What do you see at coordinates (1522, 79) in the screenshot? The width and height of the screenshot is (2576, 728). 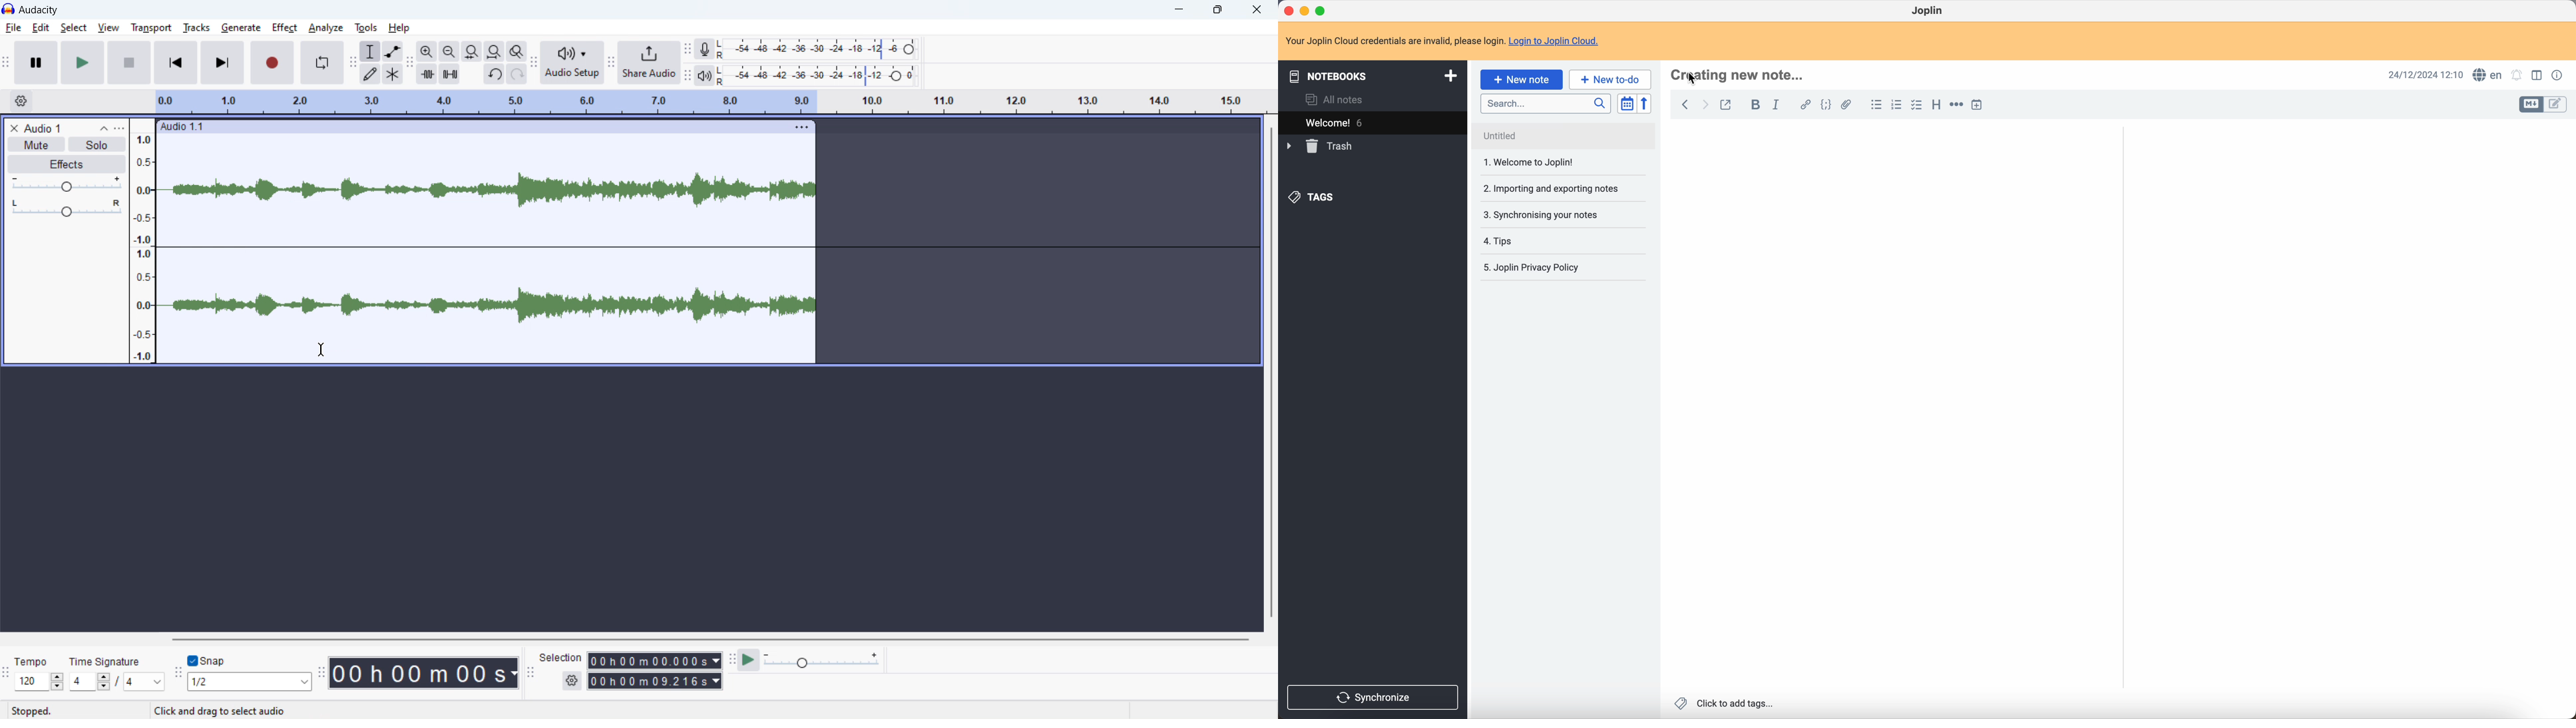 I see `click on new note` at bounding box center [1522, 79].